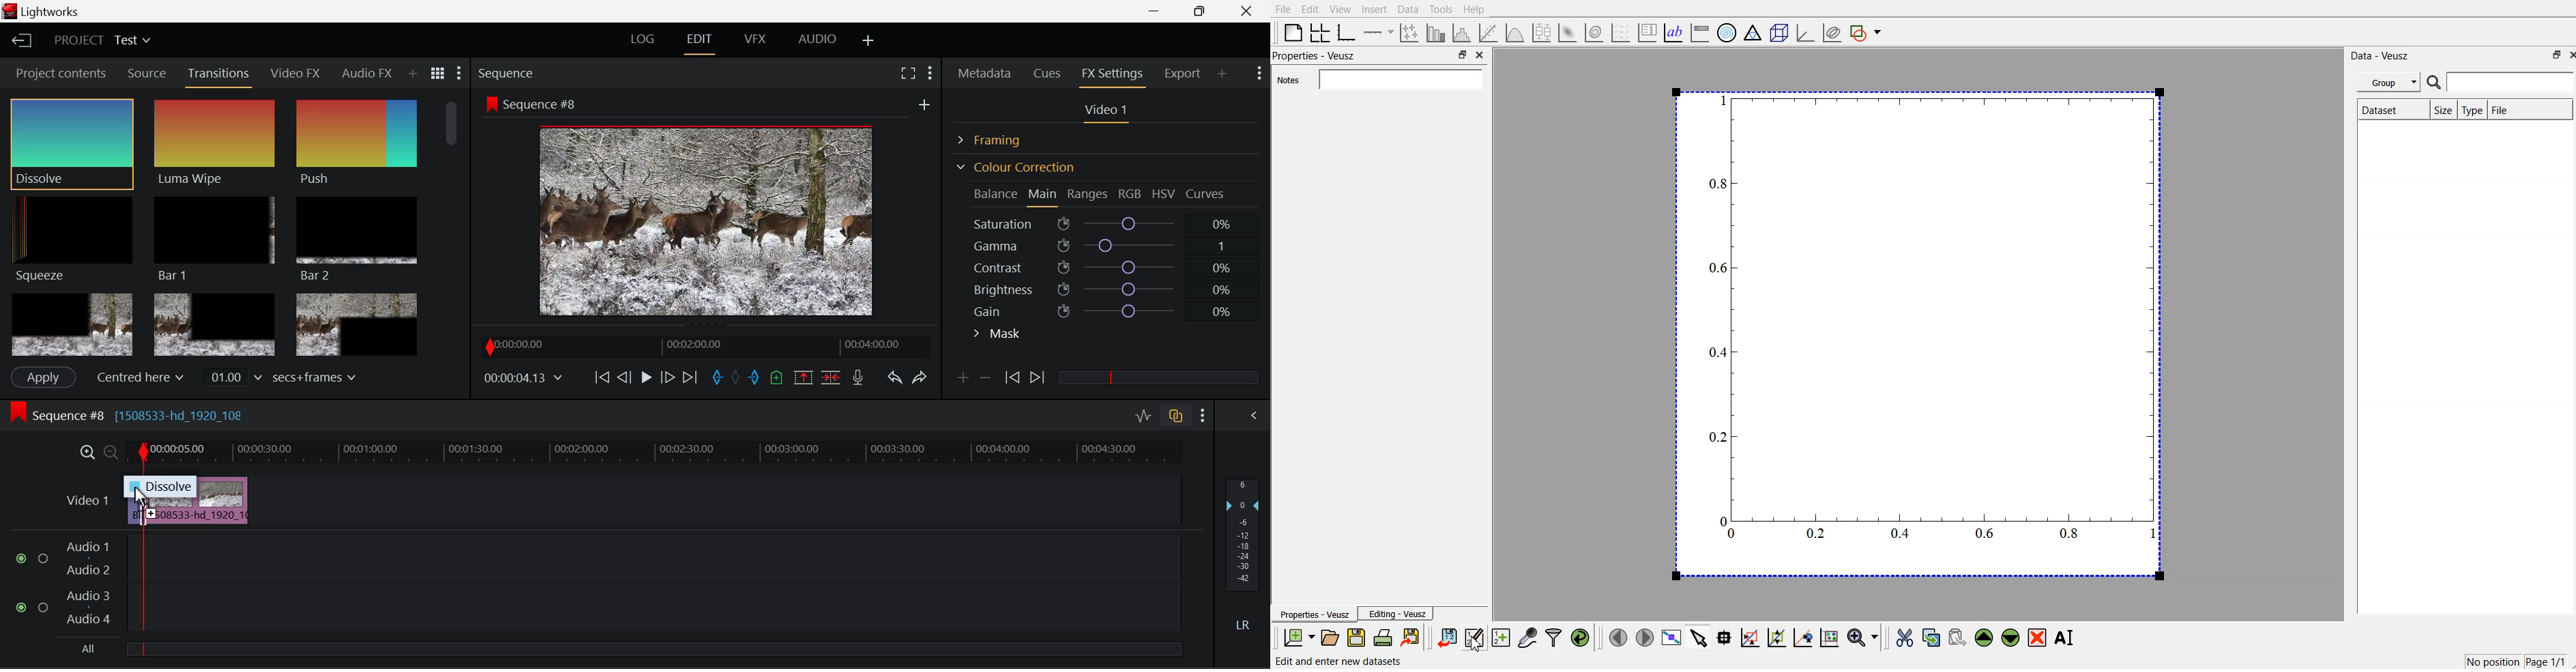 The image size is (2576, 672). What do you see at coordinates (1039, 378) in the screenshot?
I see `Next keyframe` at bounding box center [1039, 378].